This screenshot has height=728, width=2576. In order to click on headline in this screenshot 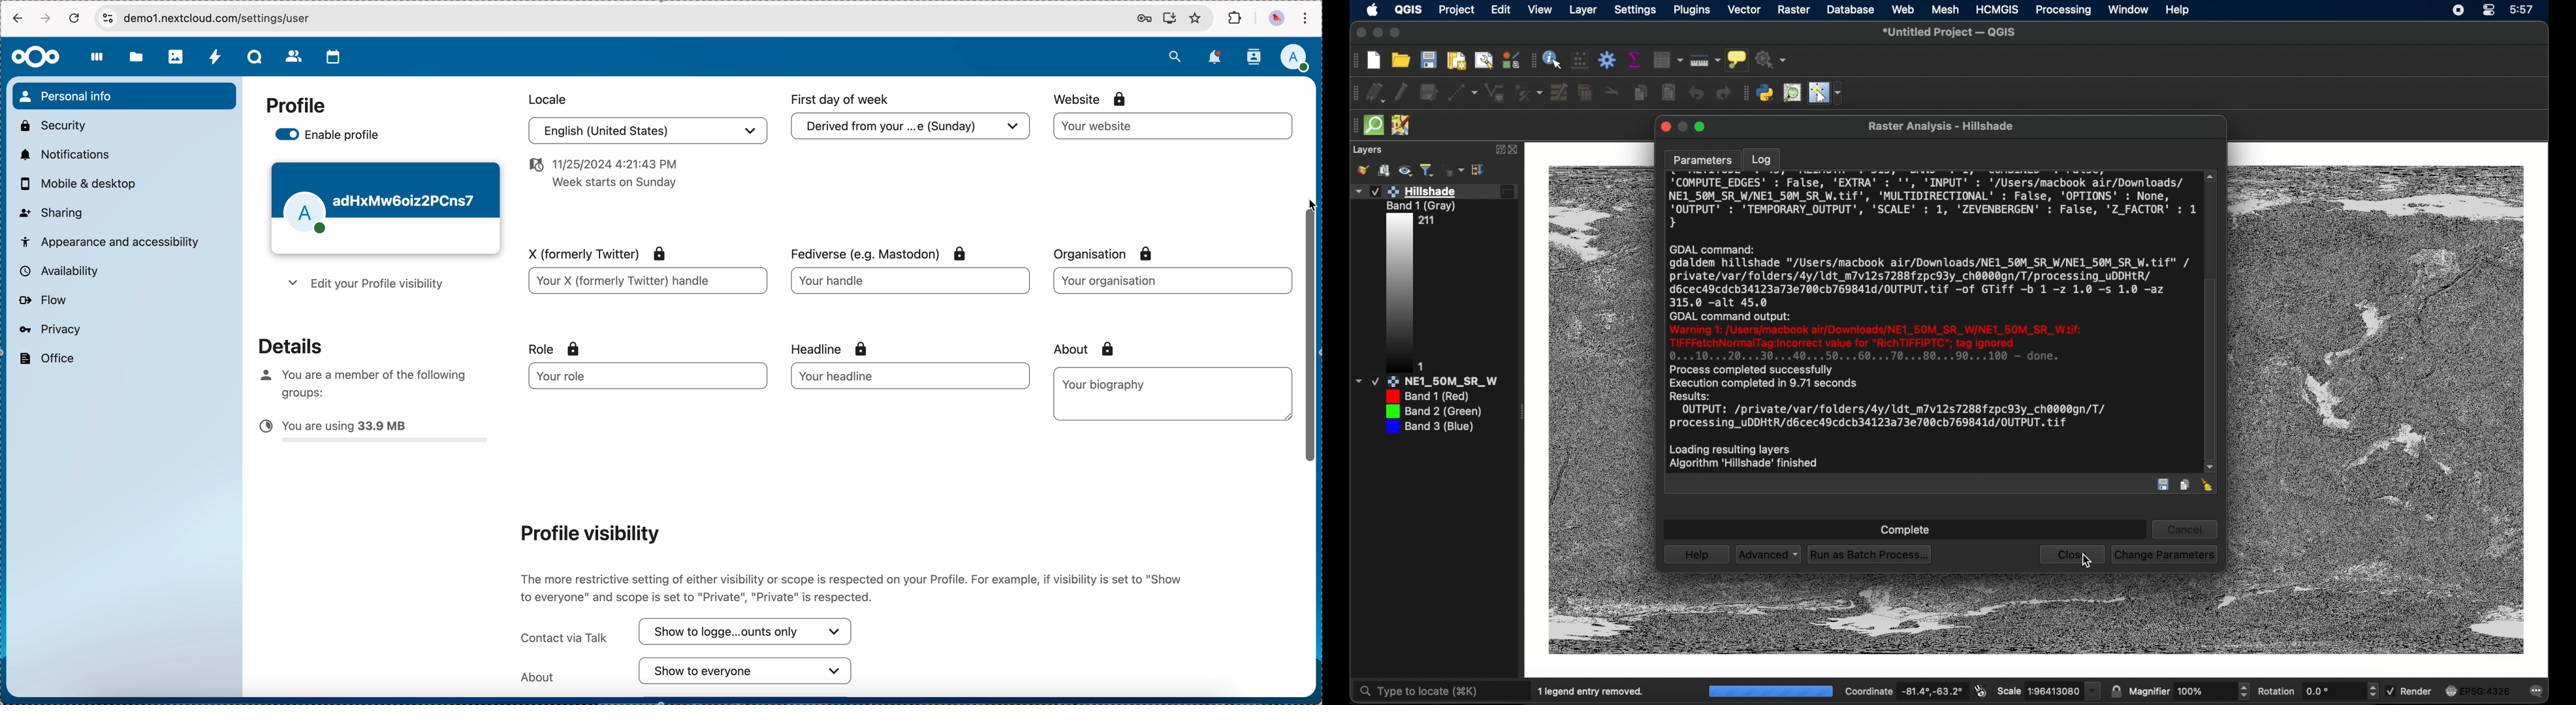, I will do `click(850, 347)`.